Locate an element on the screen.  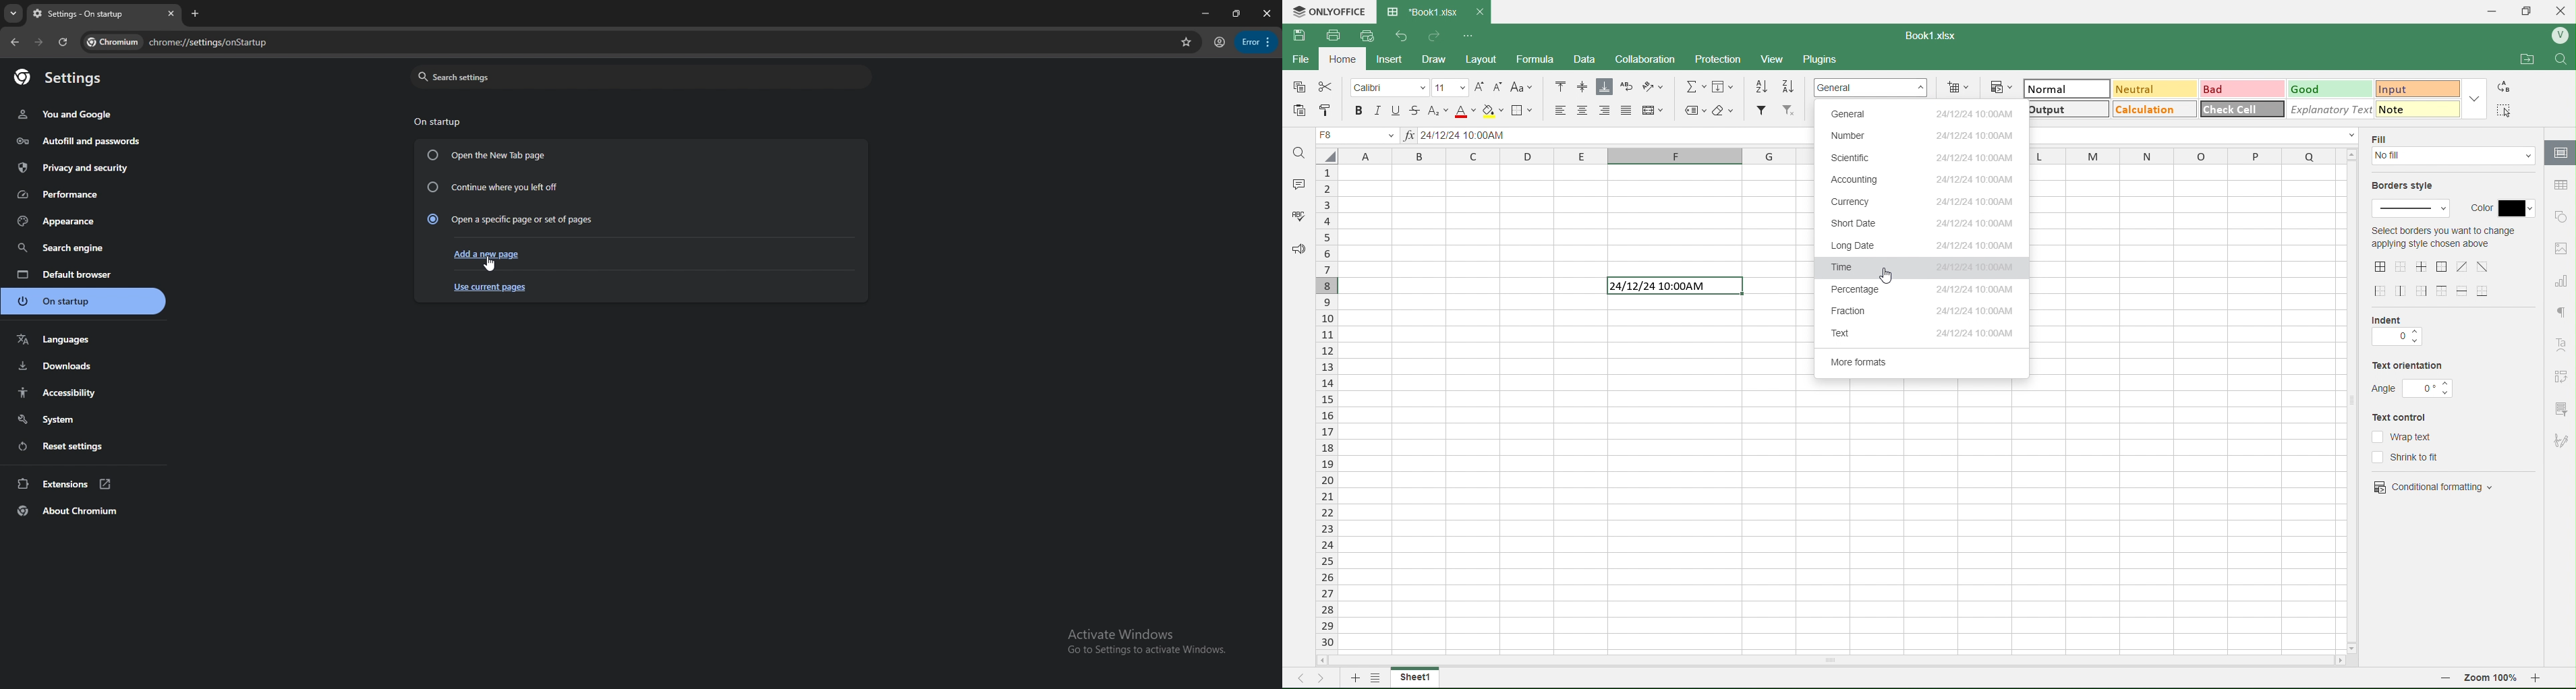
Customize Quick Access Toolbar is located at coordinates (1468, 34).